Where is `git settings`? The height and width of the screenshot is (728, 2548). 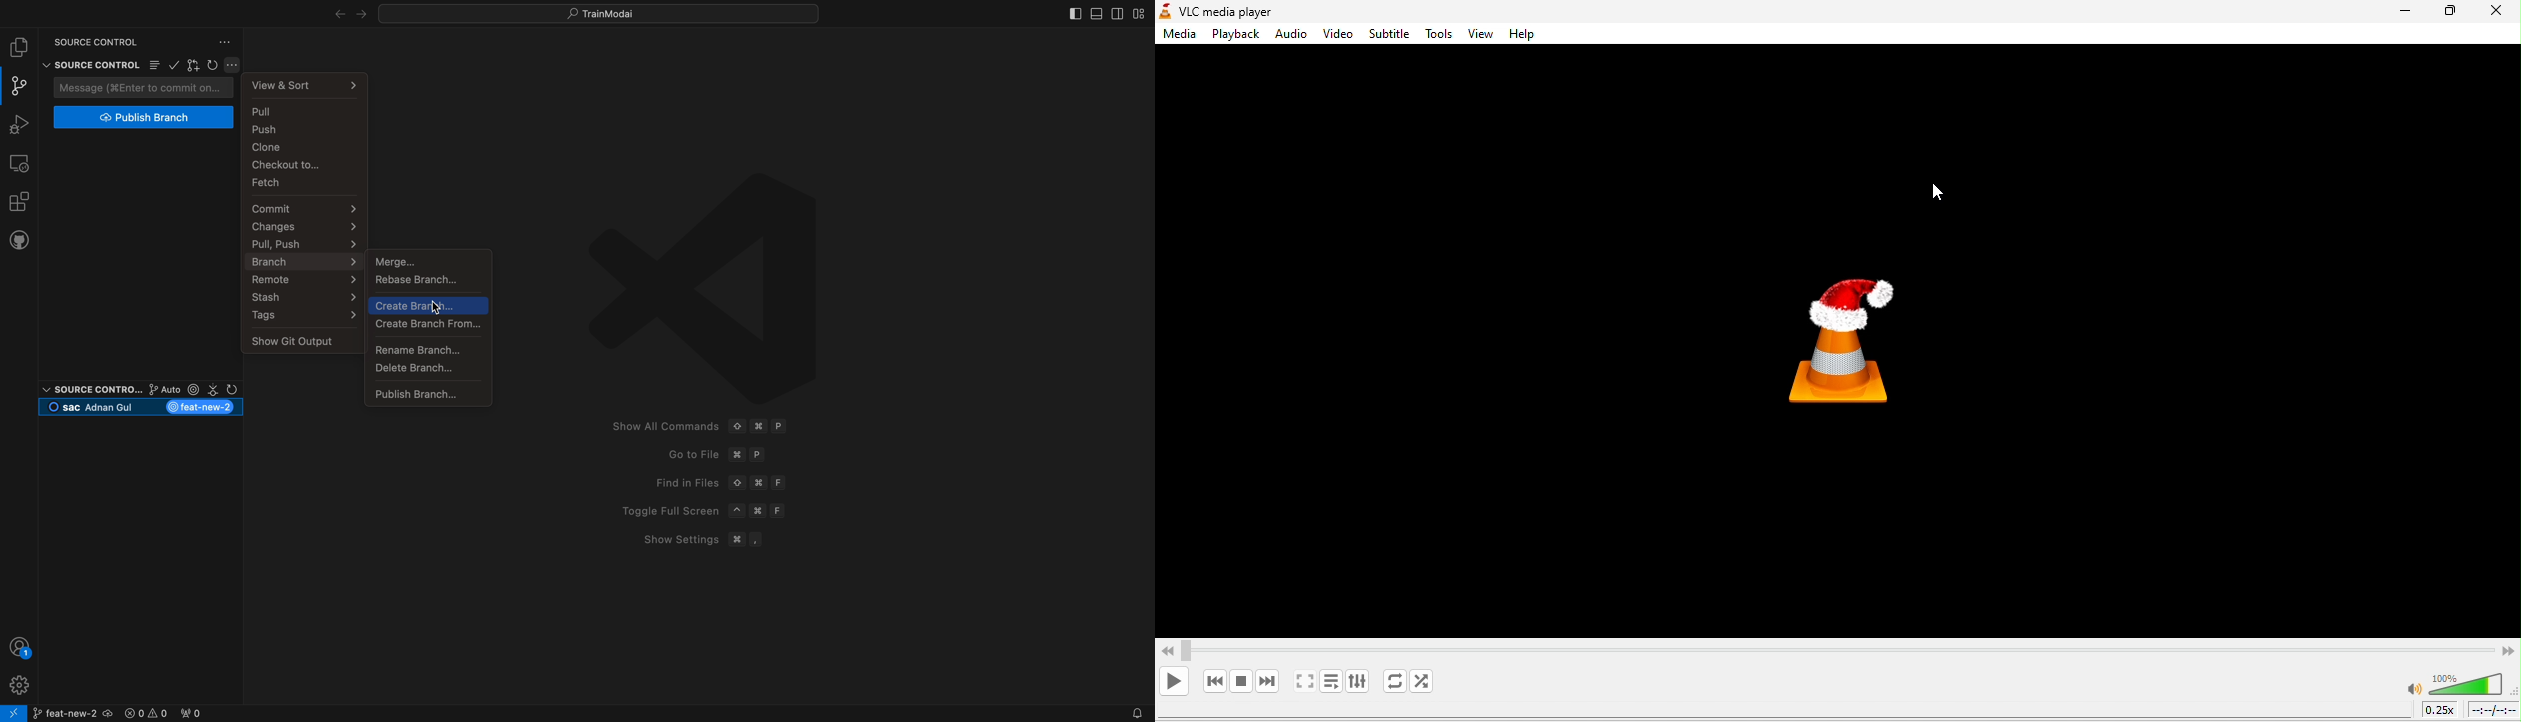
git settings is located at coordinates (234, 65).